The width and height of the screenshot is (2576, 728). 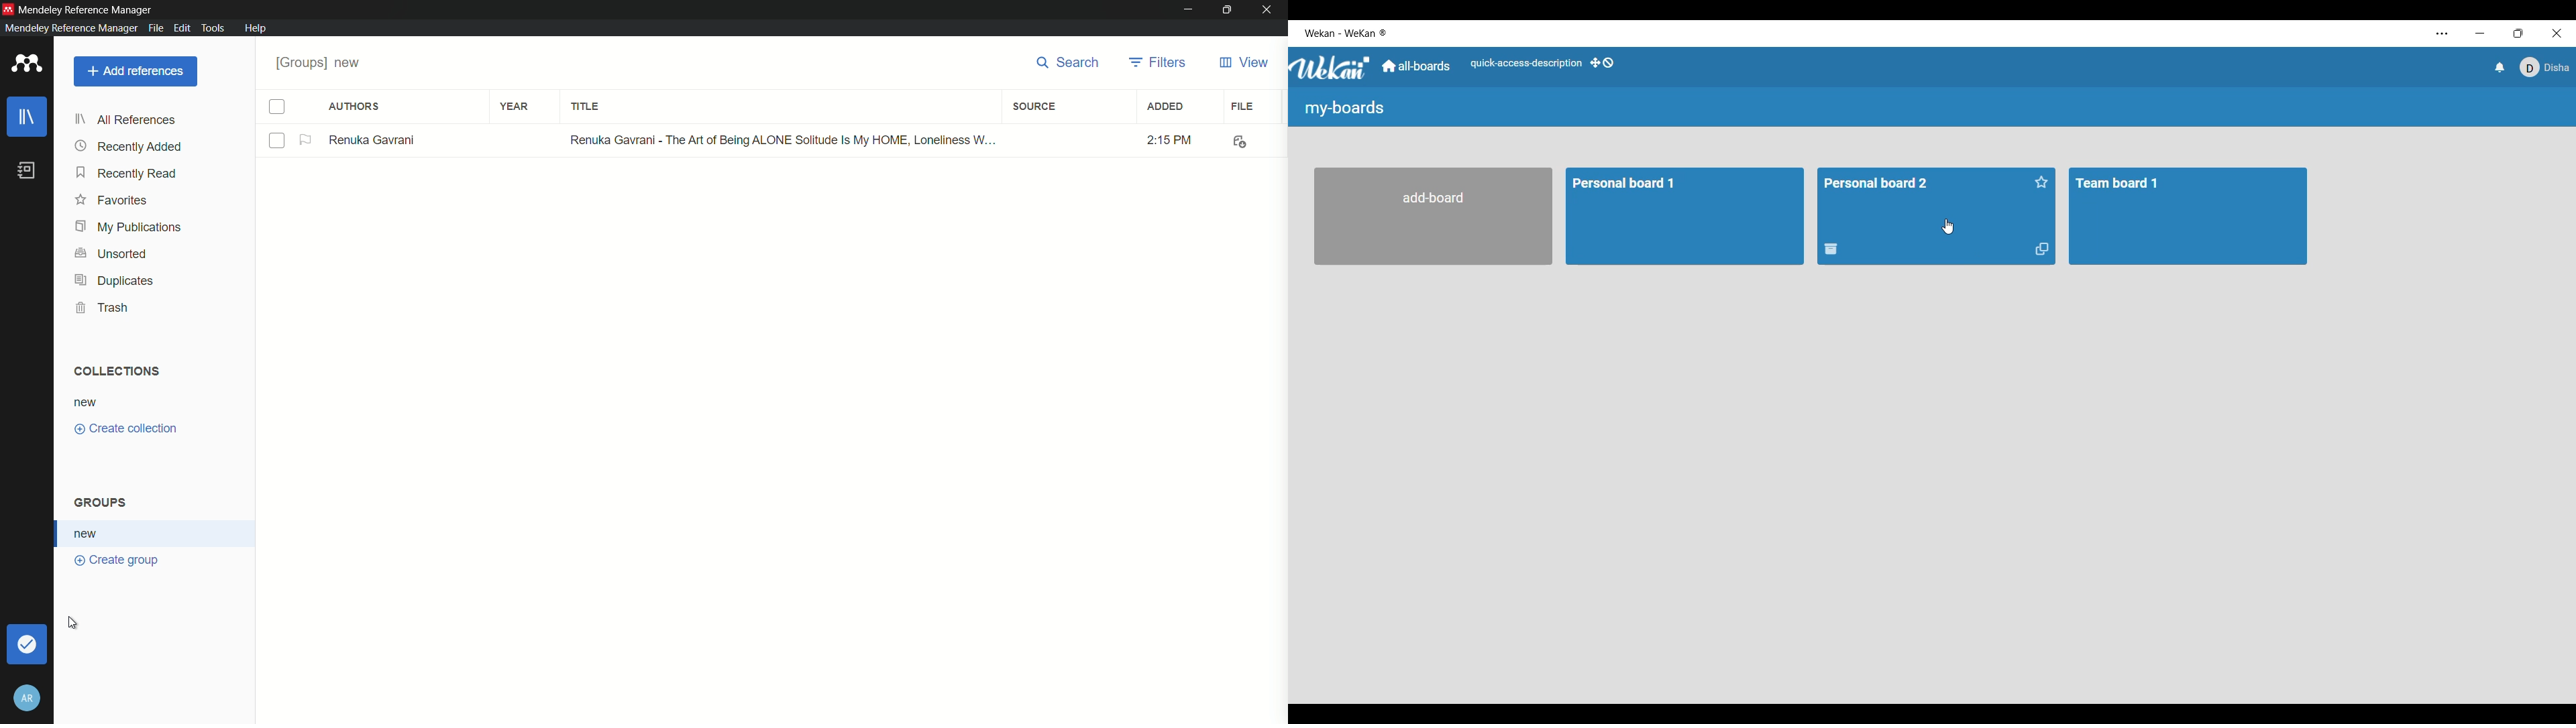 What do you see at coordinates (2041, 249) in the screenshot?
I see `Duplicate board` at bounding box center [2041, 249].